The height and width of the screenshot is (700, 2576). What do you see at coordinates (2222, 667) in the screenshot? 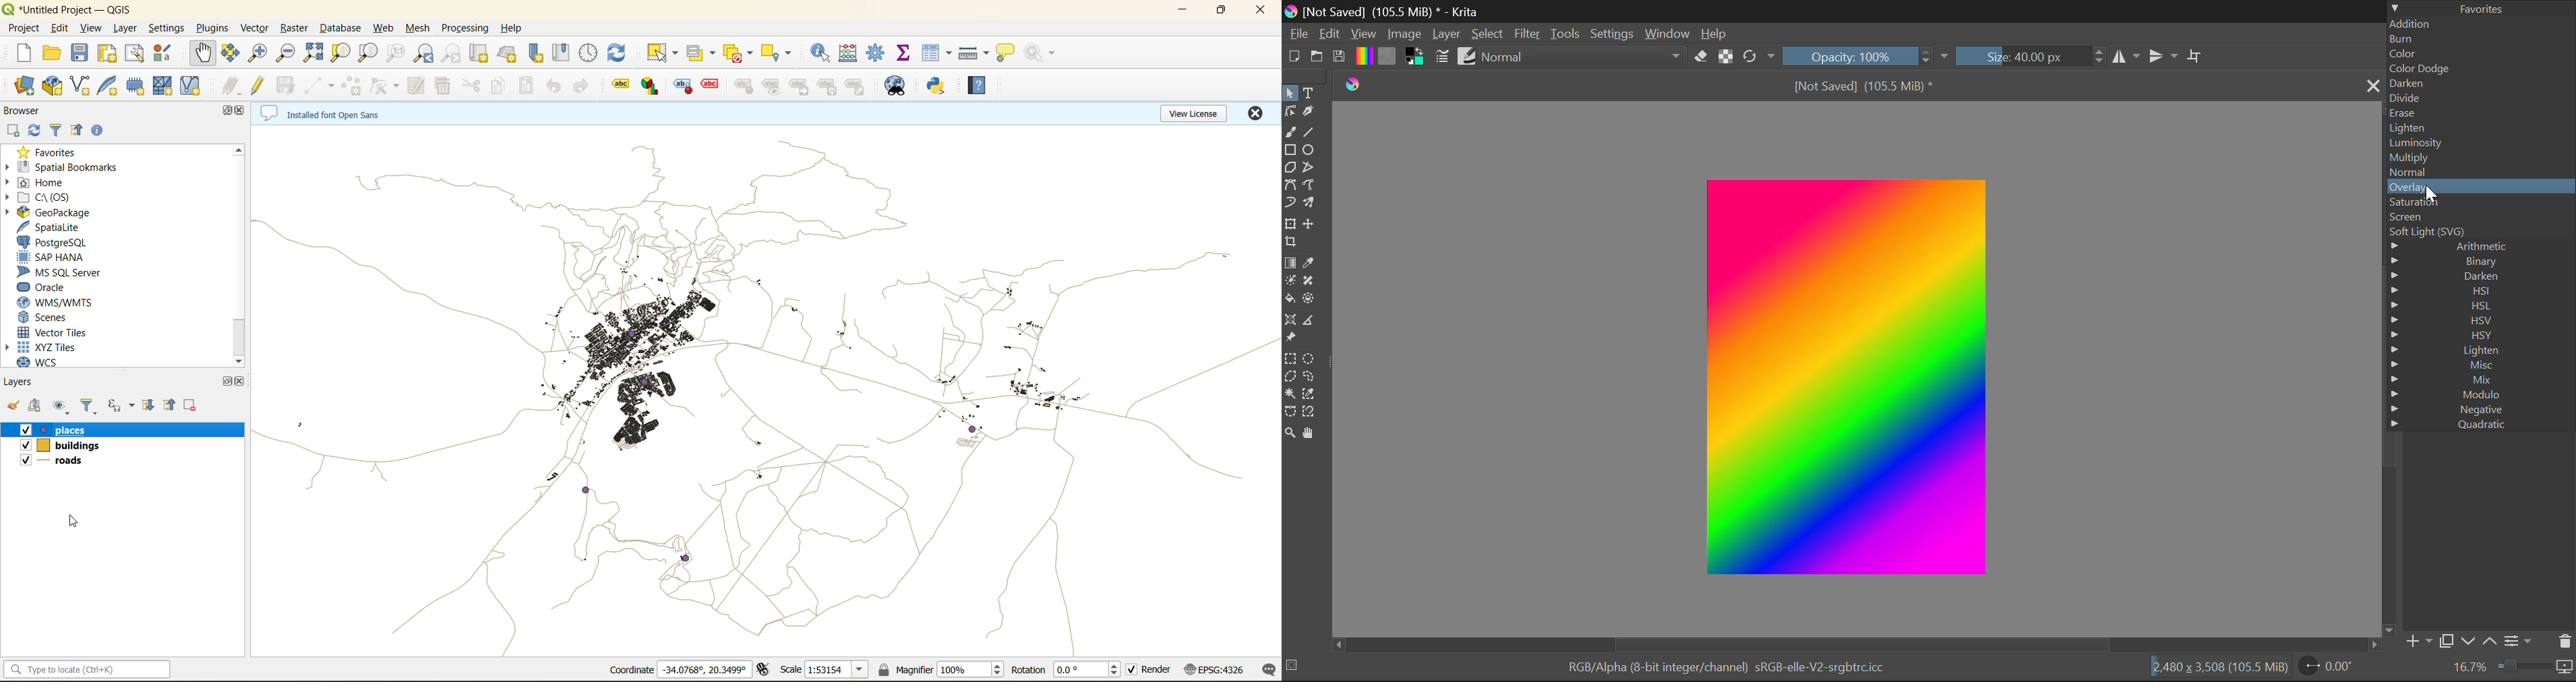
I see `12,480 x 3,508 (105.5 MiB)` at bounding box center [2222, 667].